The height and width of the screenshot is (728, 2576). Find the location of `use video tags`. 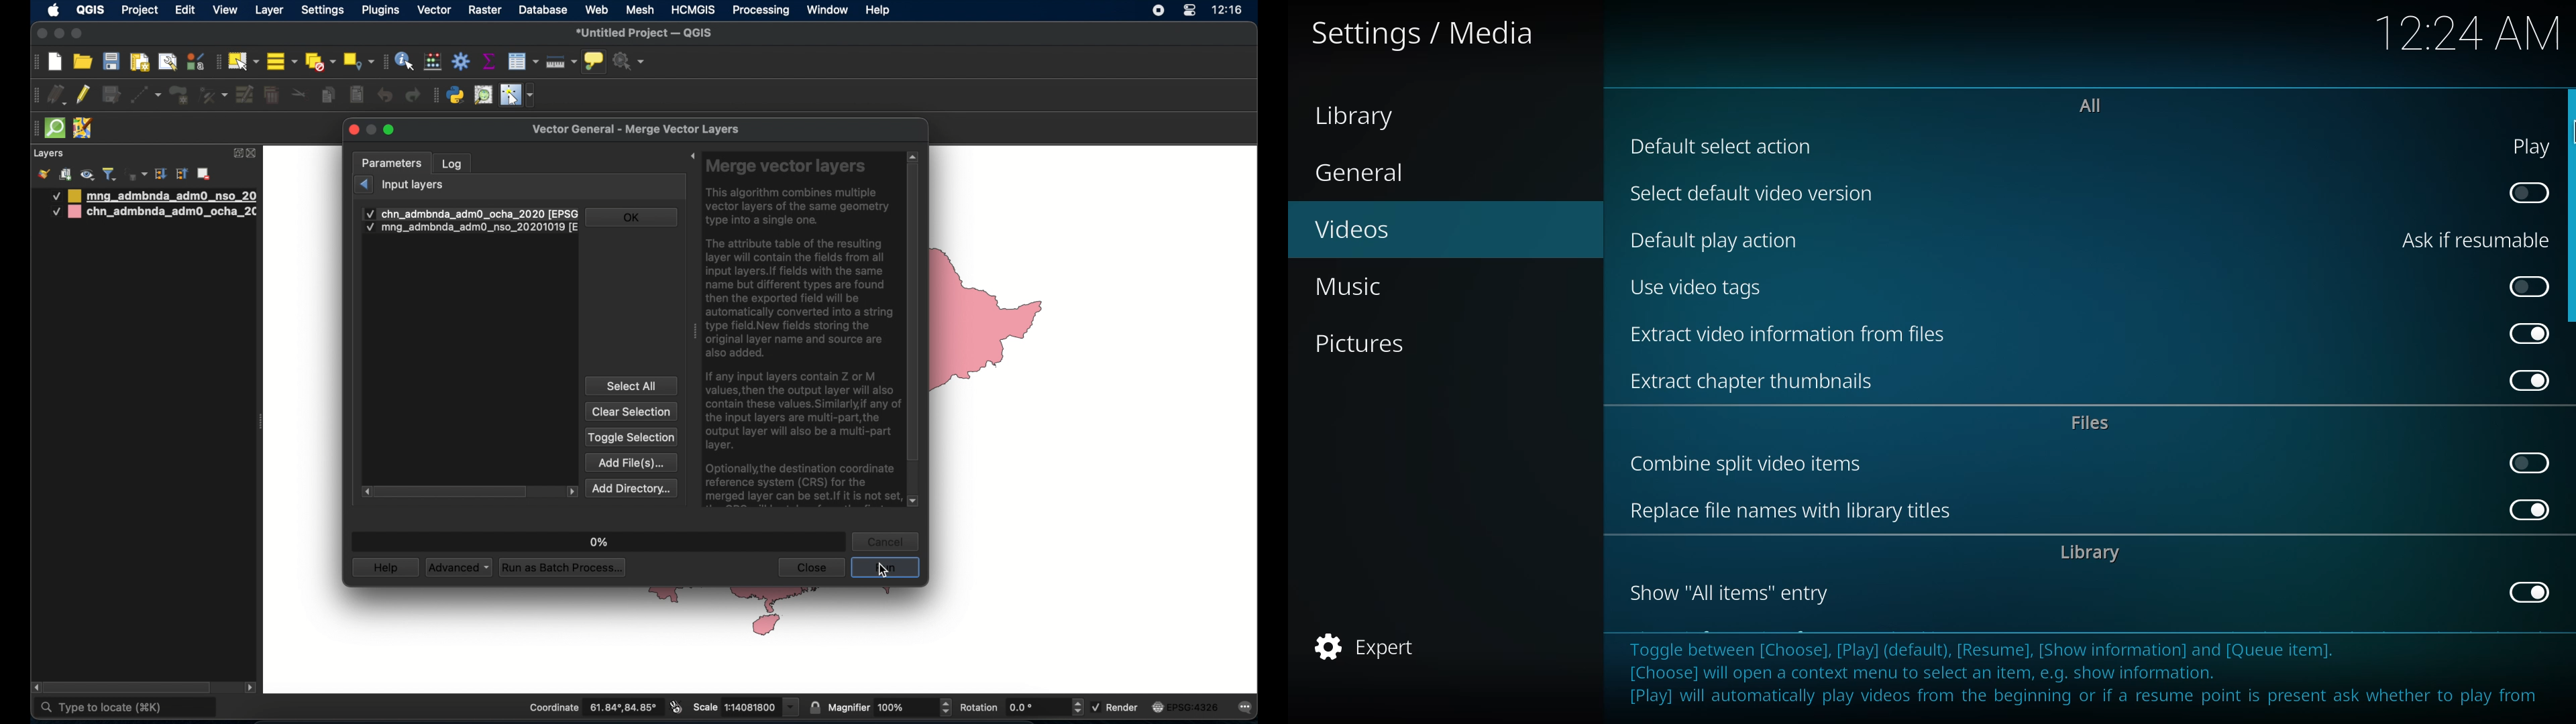

use video tags is located at coordinates (1697, 288).